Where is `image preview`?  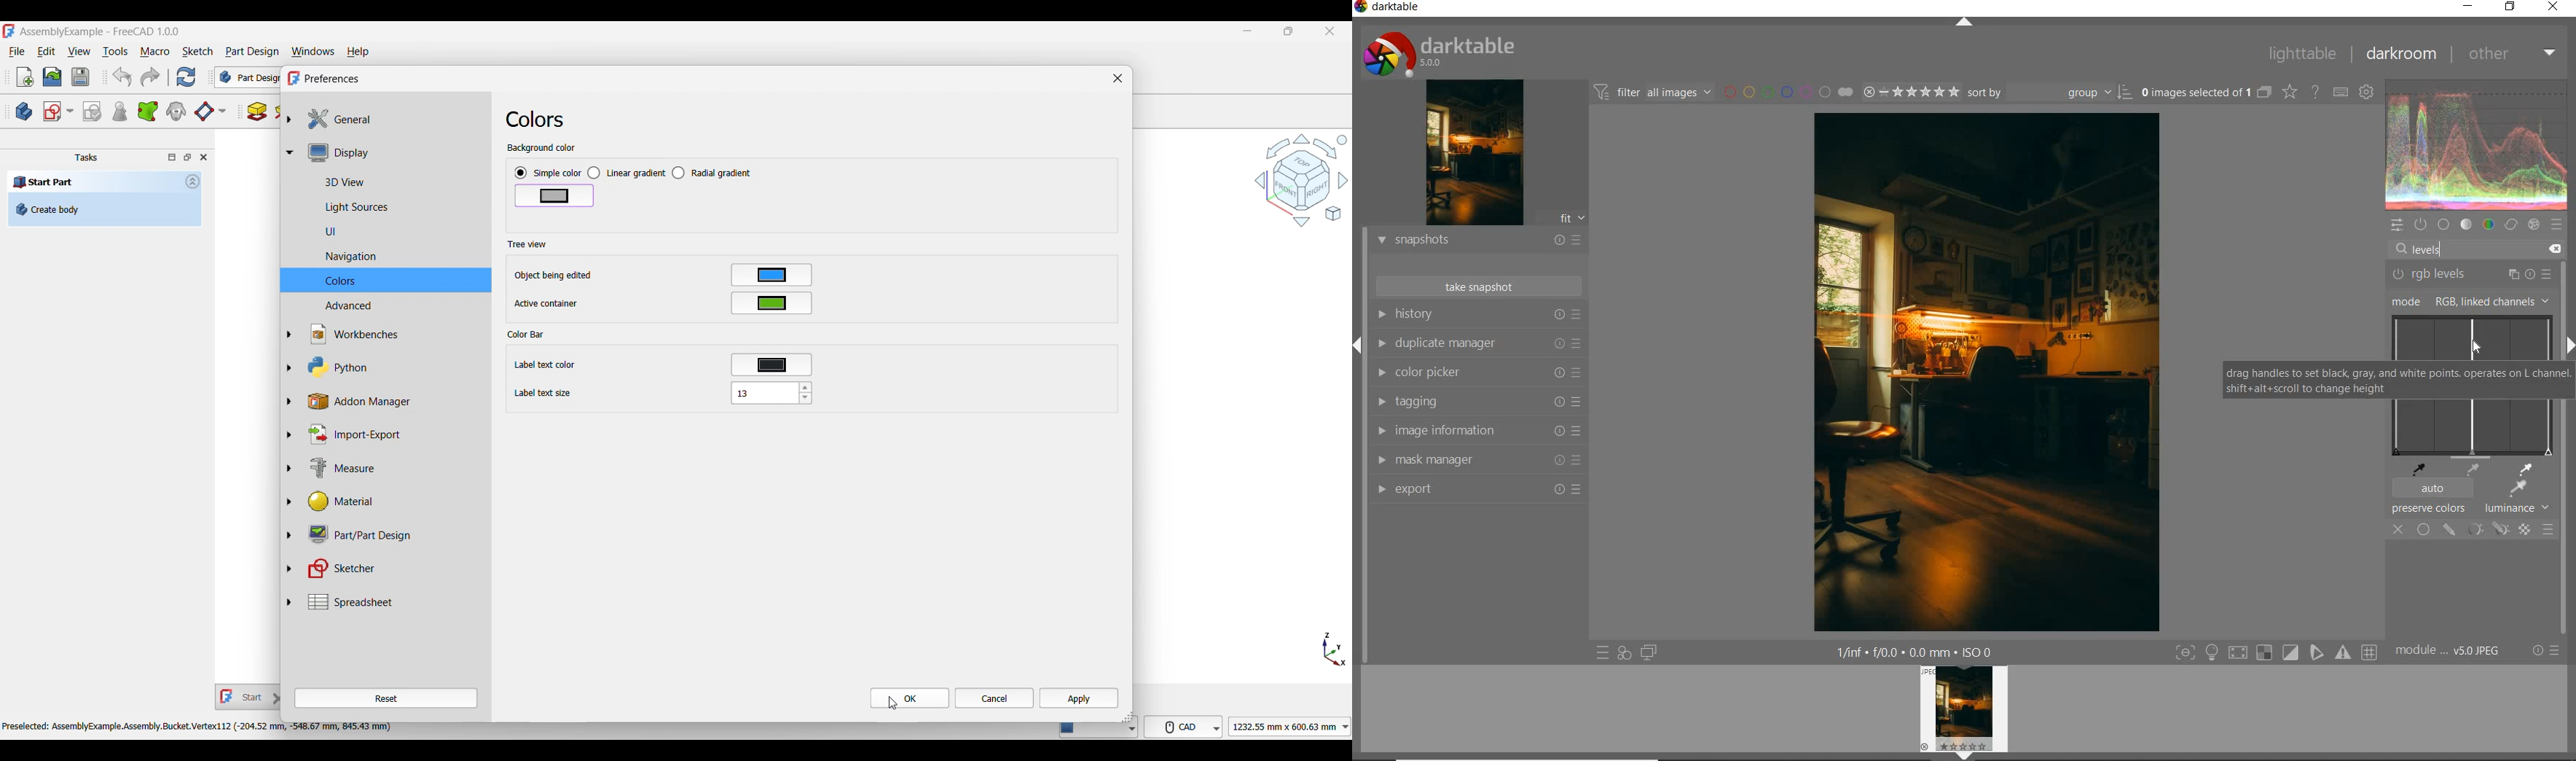 image preview is located at coordinates (1963, 713).